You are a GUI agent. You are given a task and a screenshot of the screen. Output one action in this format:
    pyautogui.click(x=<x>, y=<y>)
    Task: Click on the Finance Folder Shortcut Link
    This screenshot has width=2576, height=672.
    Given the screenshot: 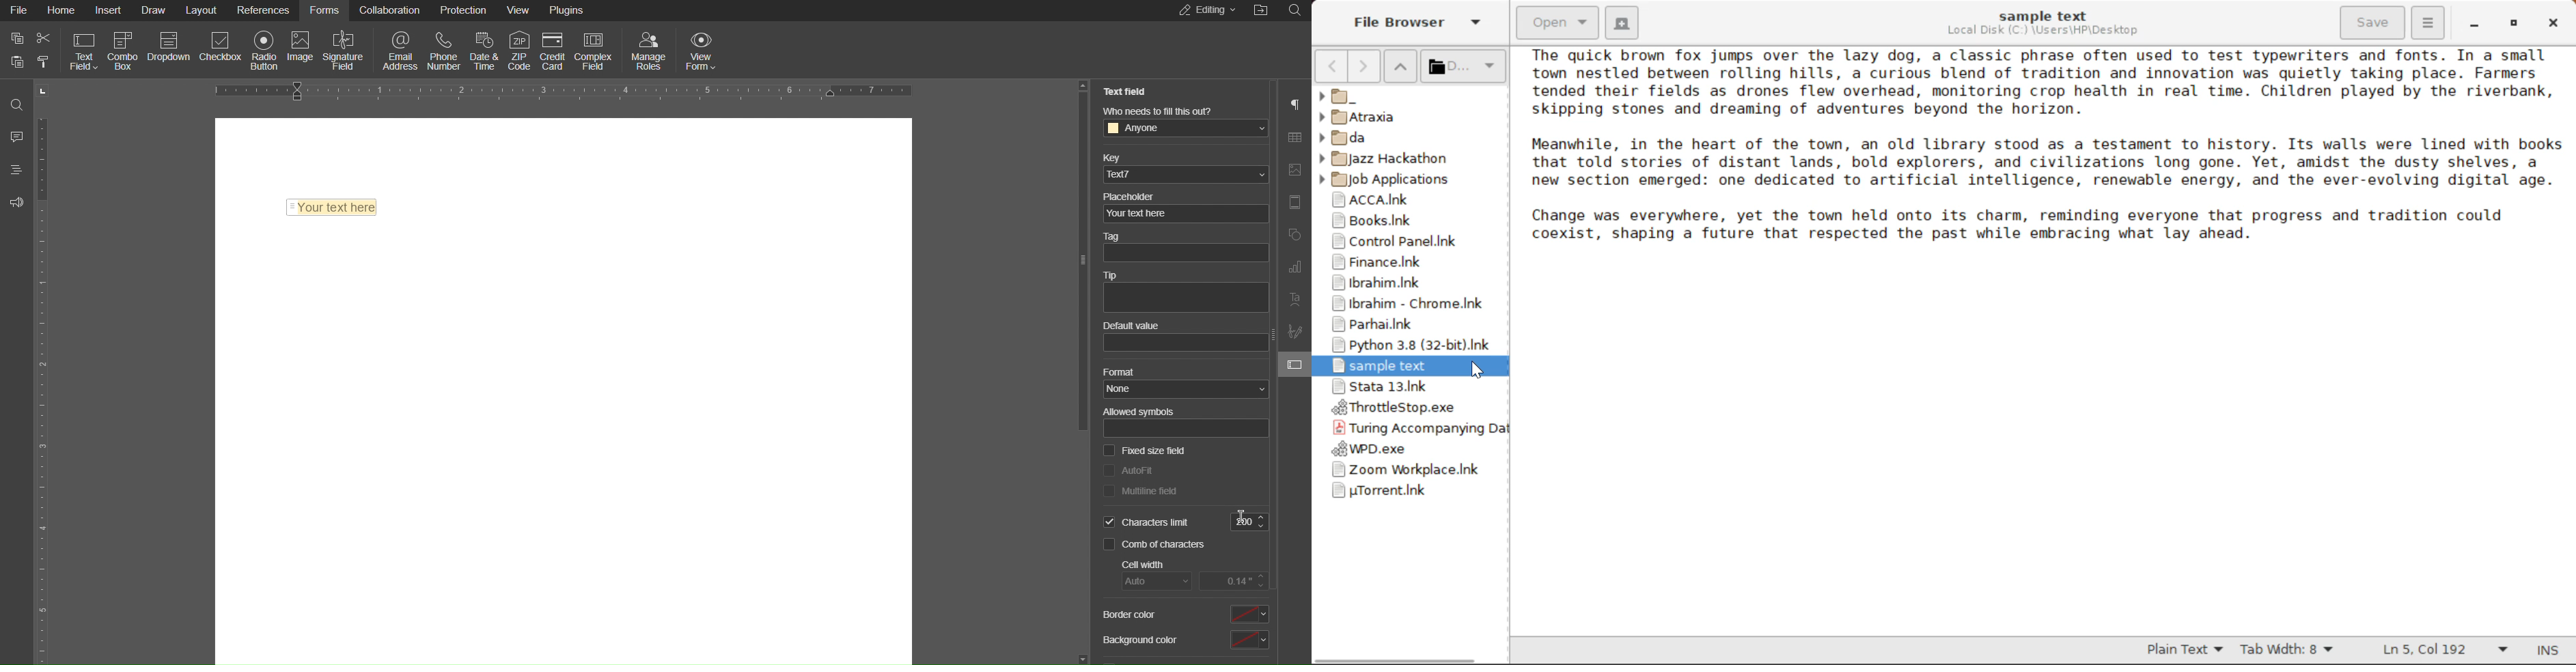 What is the action you would take?
    pyautogui.click(x=1407, y=263)
    